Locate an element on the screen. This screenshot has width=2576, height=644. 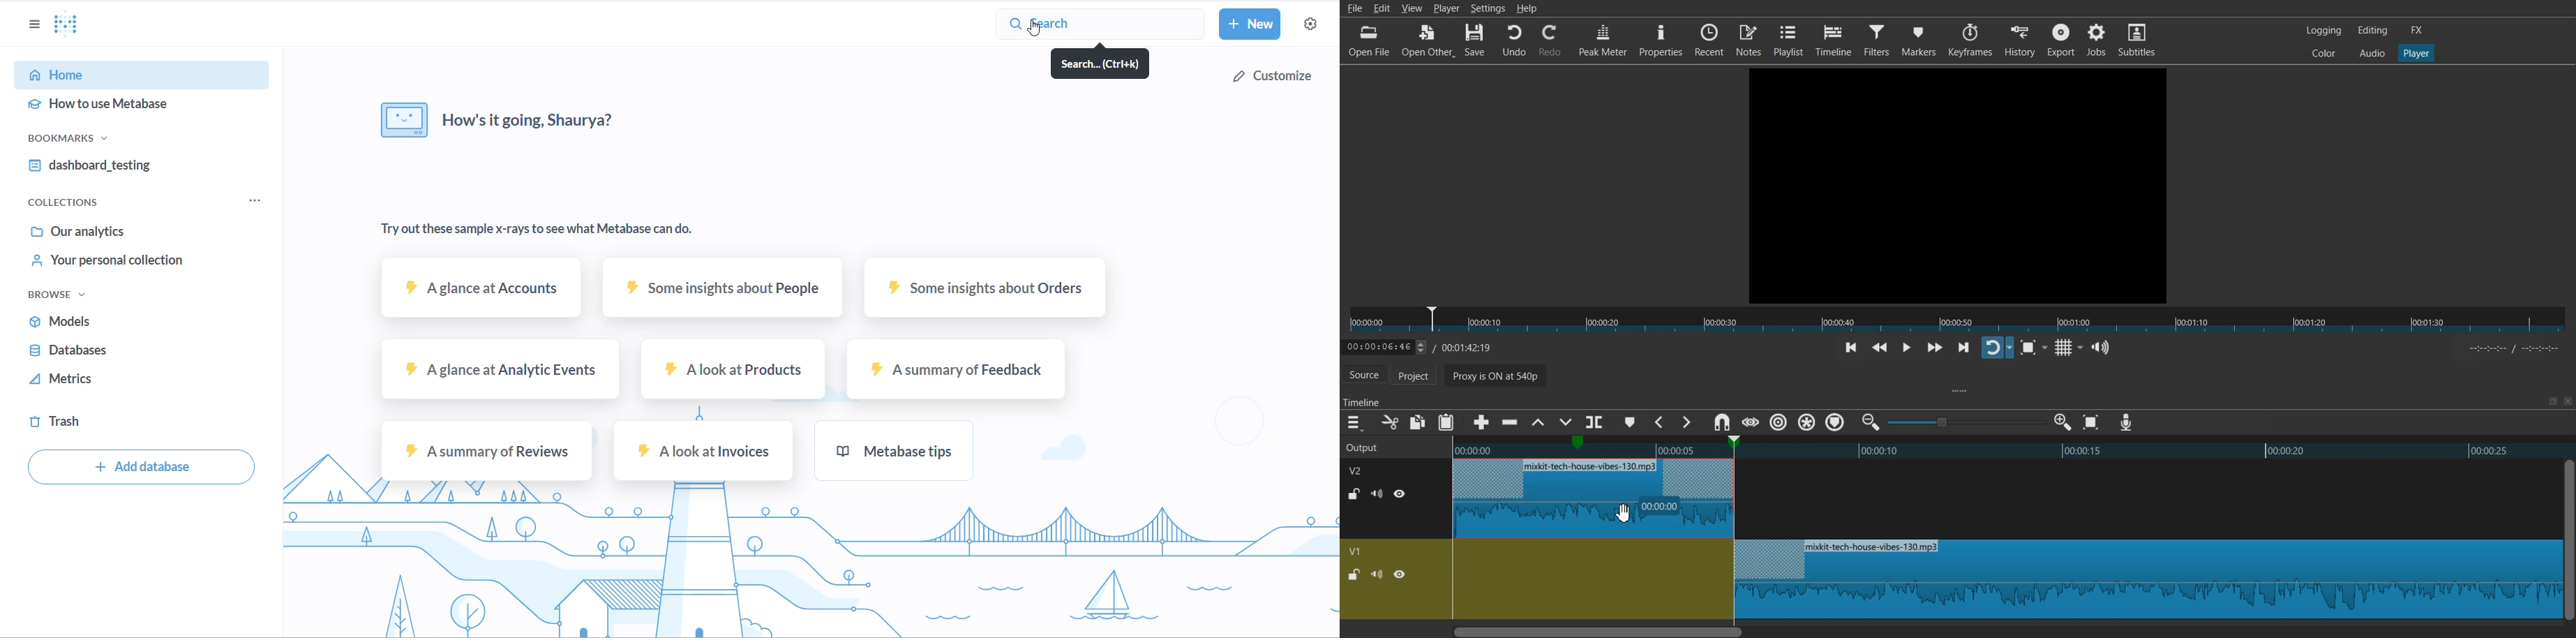
Toggle play or pause is located at coordinates (1906, 348).